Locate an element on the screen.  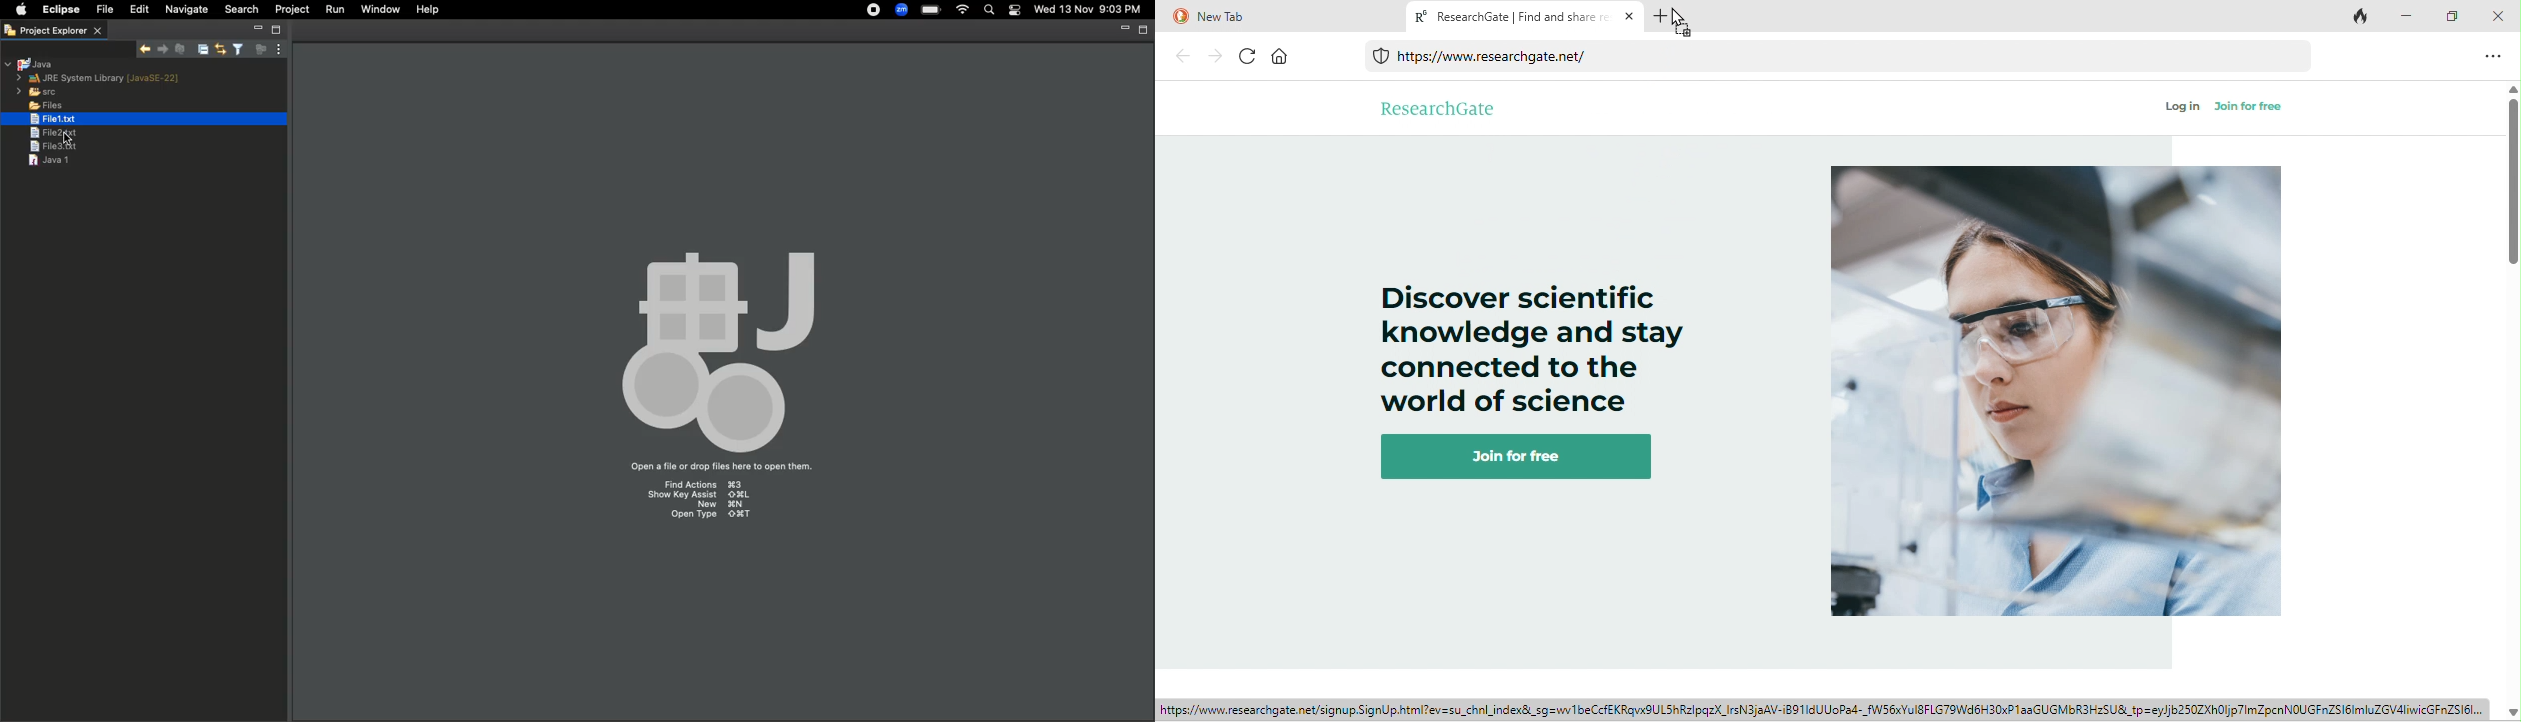
log in is located at coordinates (2183, 107).